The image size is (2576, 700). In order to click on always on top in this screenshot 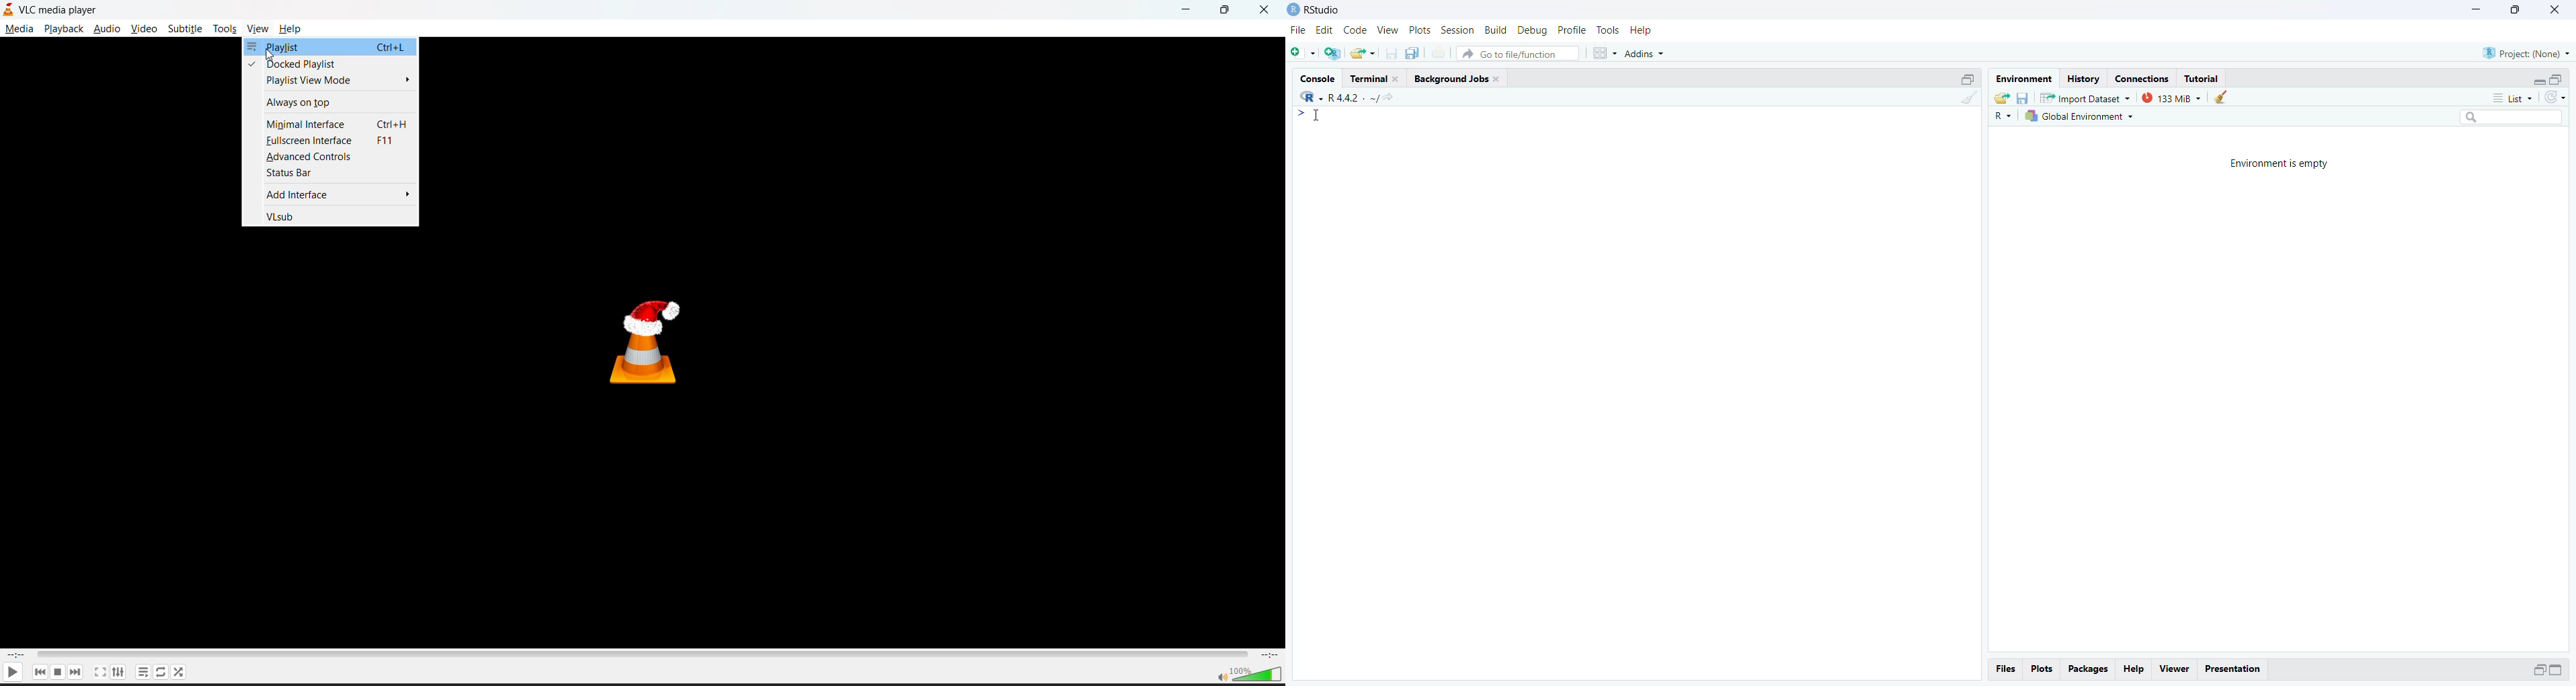, I will do `click(328, 103)`.